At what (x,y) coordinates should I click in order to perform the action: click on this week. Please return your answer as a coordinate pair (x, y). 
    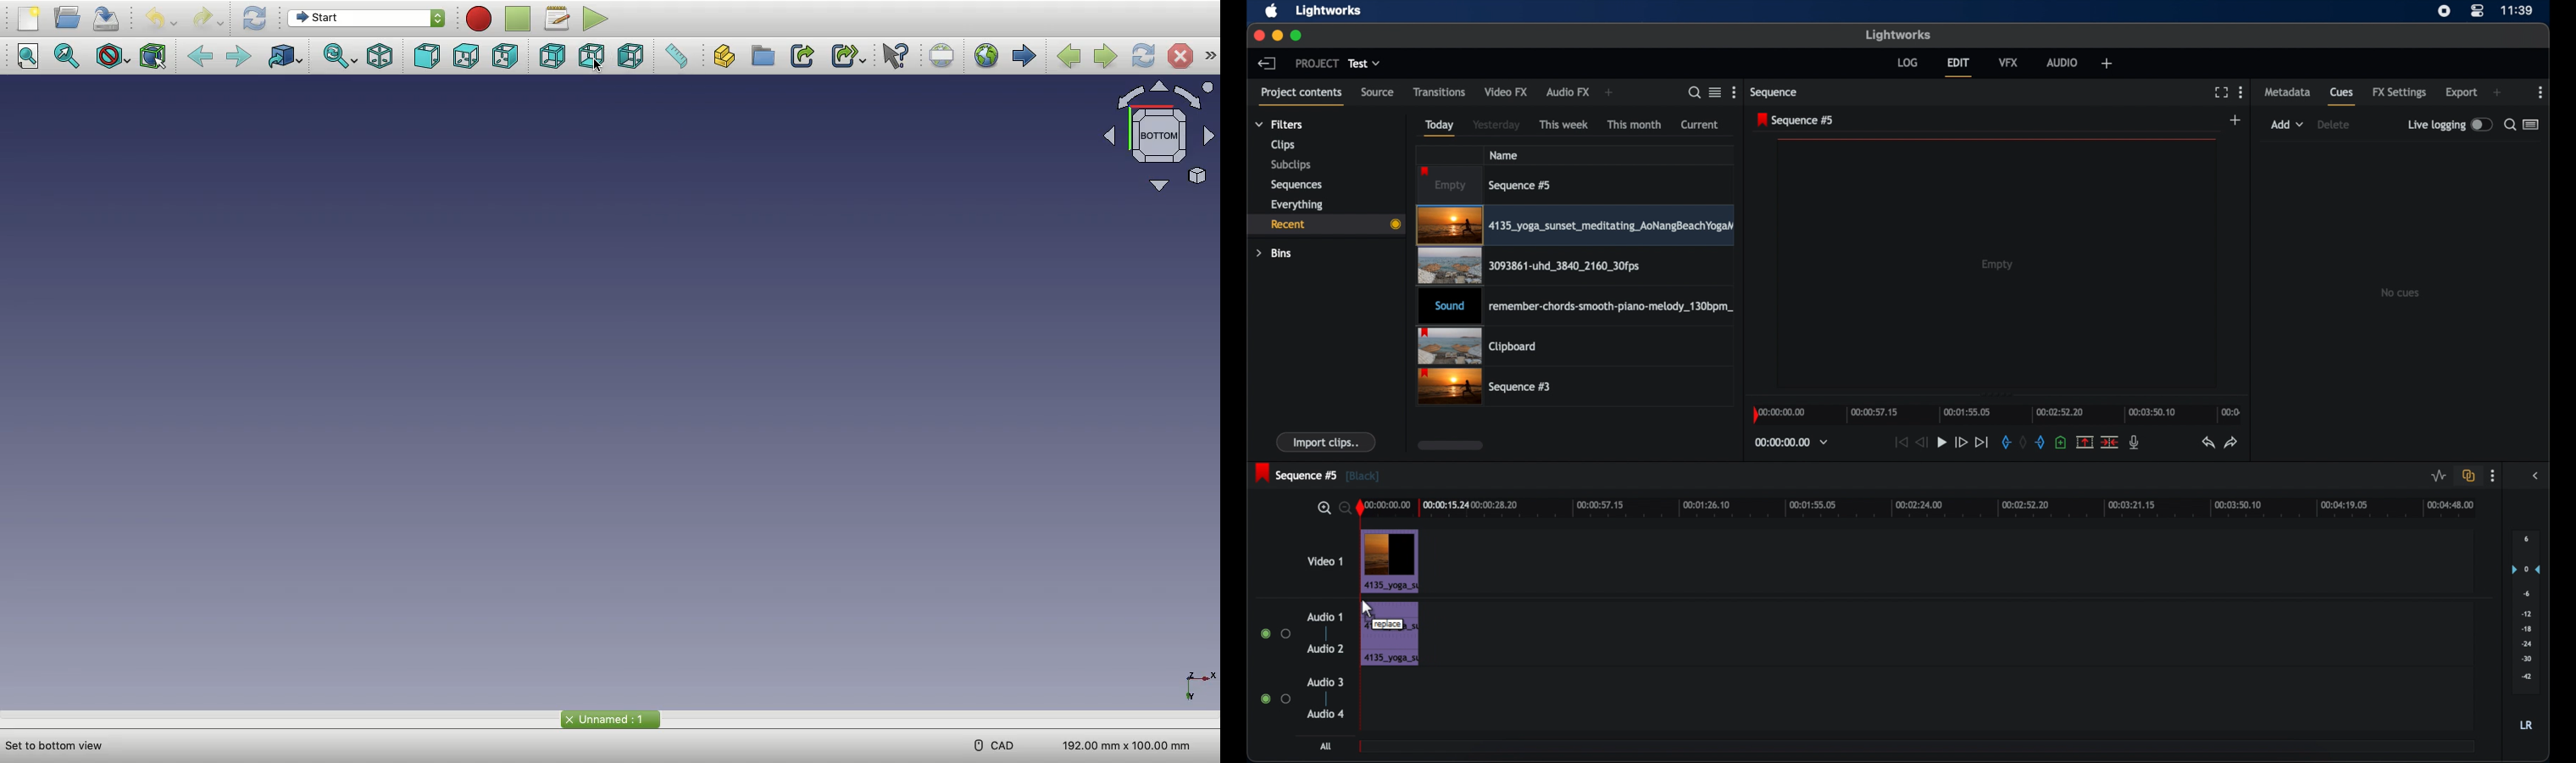
    Looking at the image, I should click on (1564, 125).